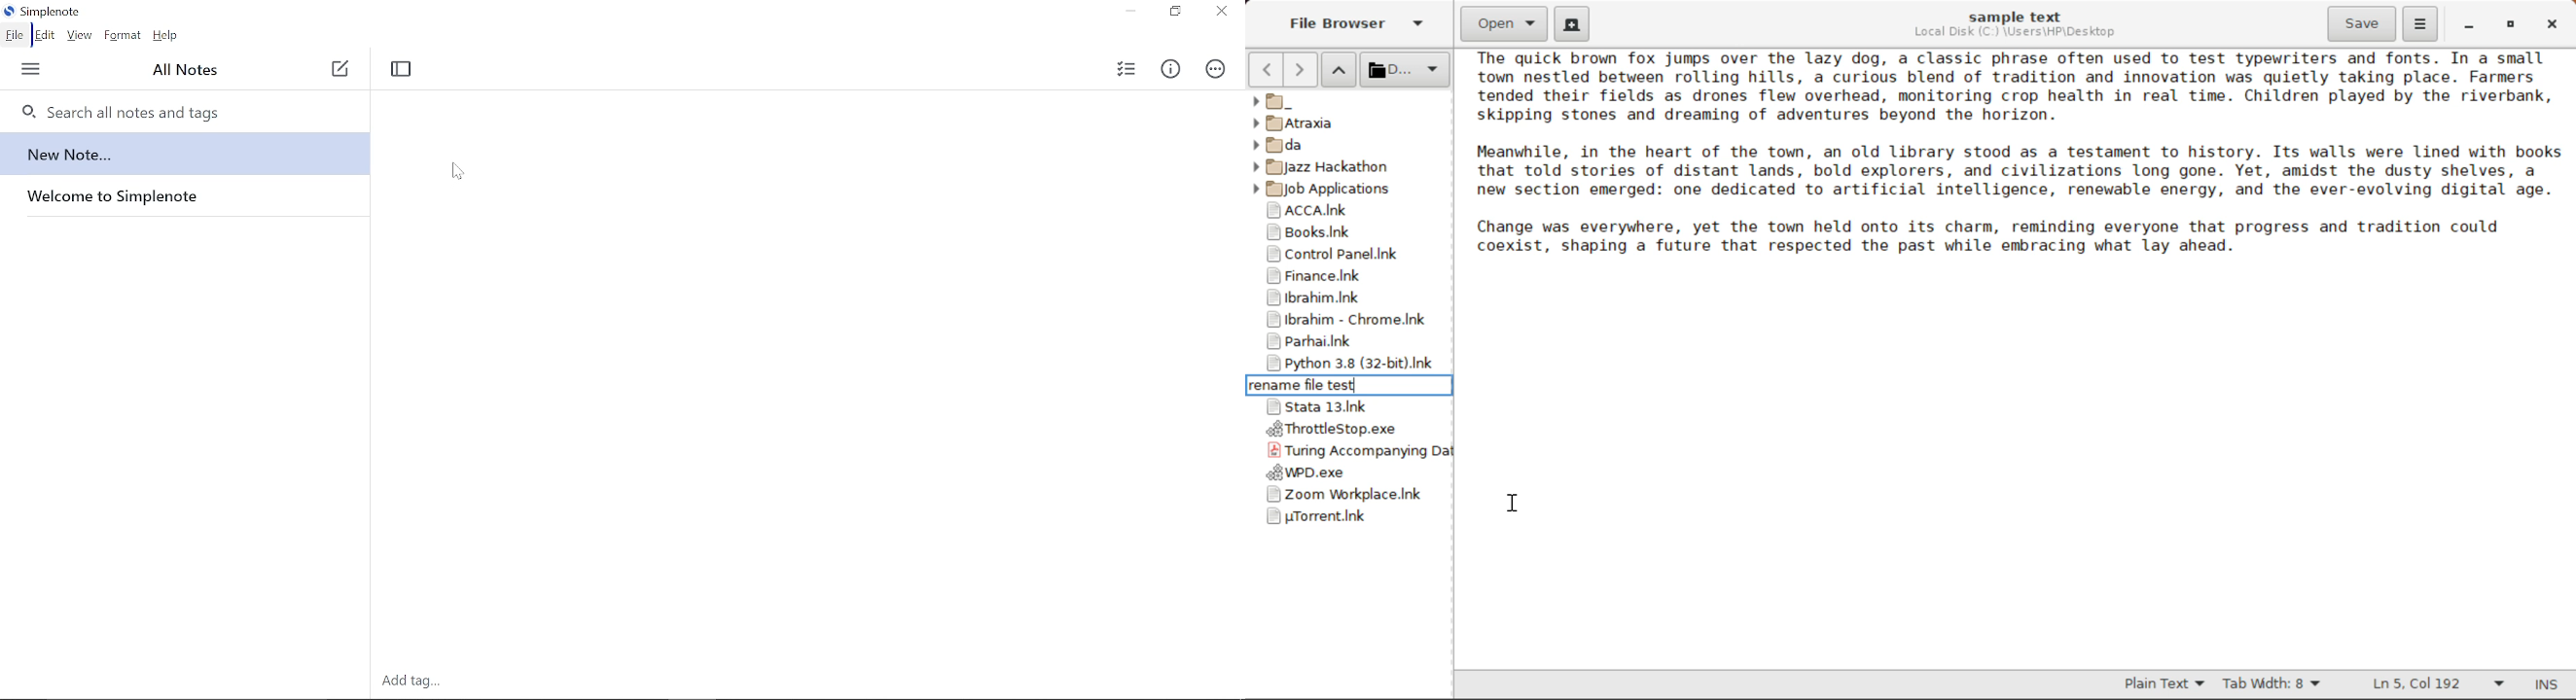  What do you see at coordinates (456, 169) in the screenshot?
I see `Cursor` at bounding box center [456, 169].